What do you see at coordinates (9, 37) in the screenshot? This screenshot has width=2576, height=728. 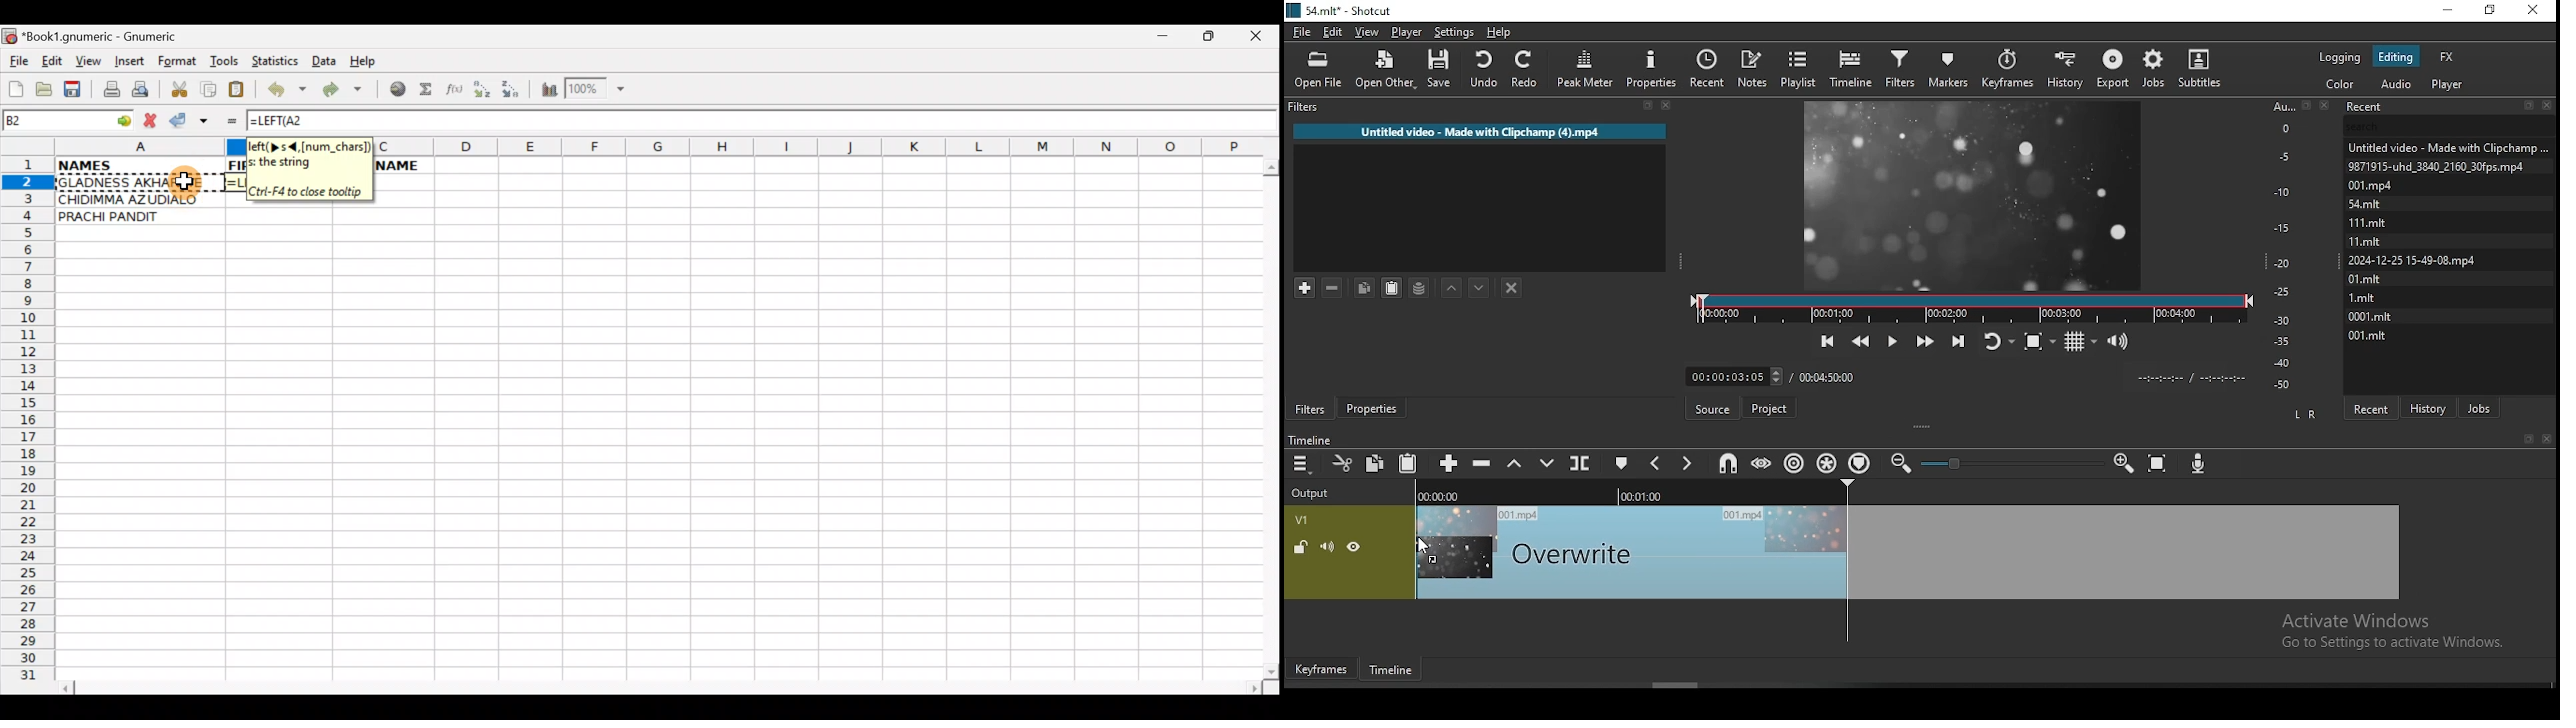 I see `Gnumeric logo` at bounding box center [9, 37].